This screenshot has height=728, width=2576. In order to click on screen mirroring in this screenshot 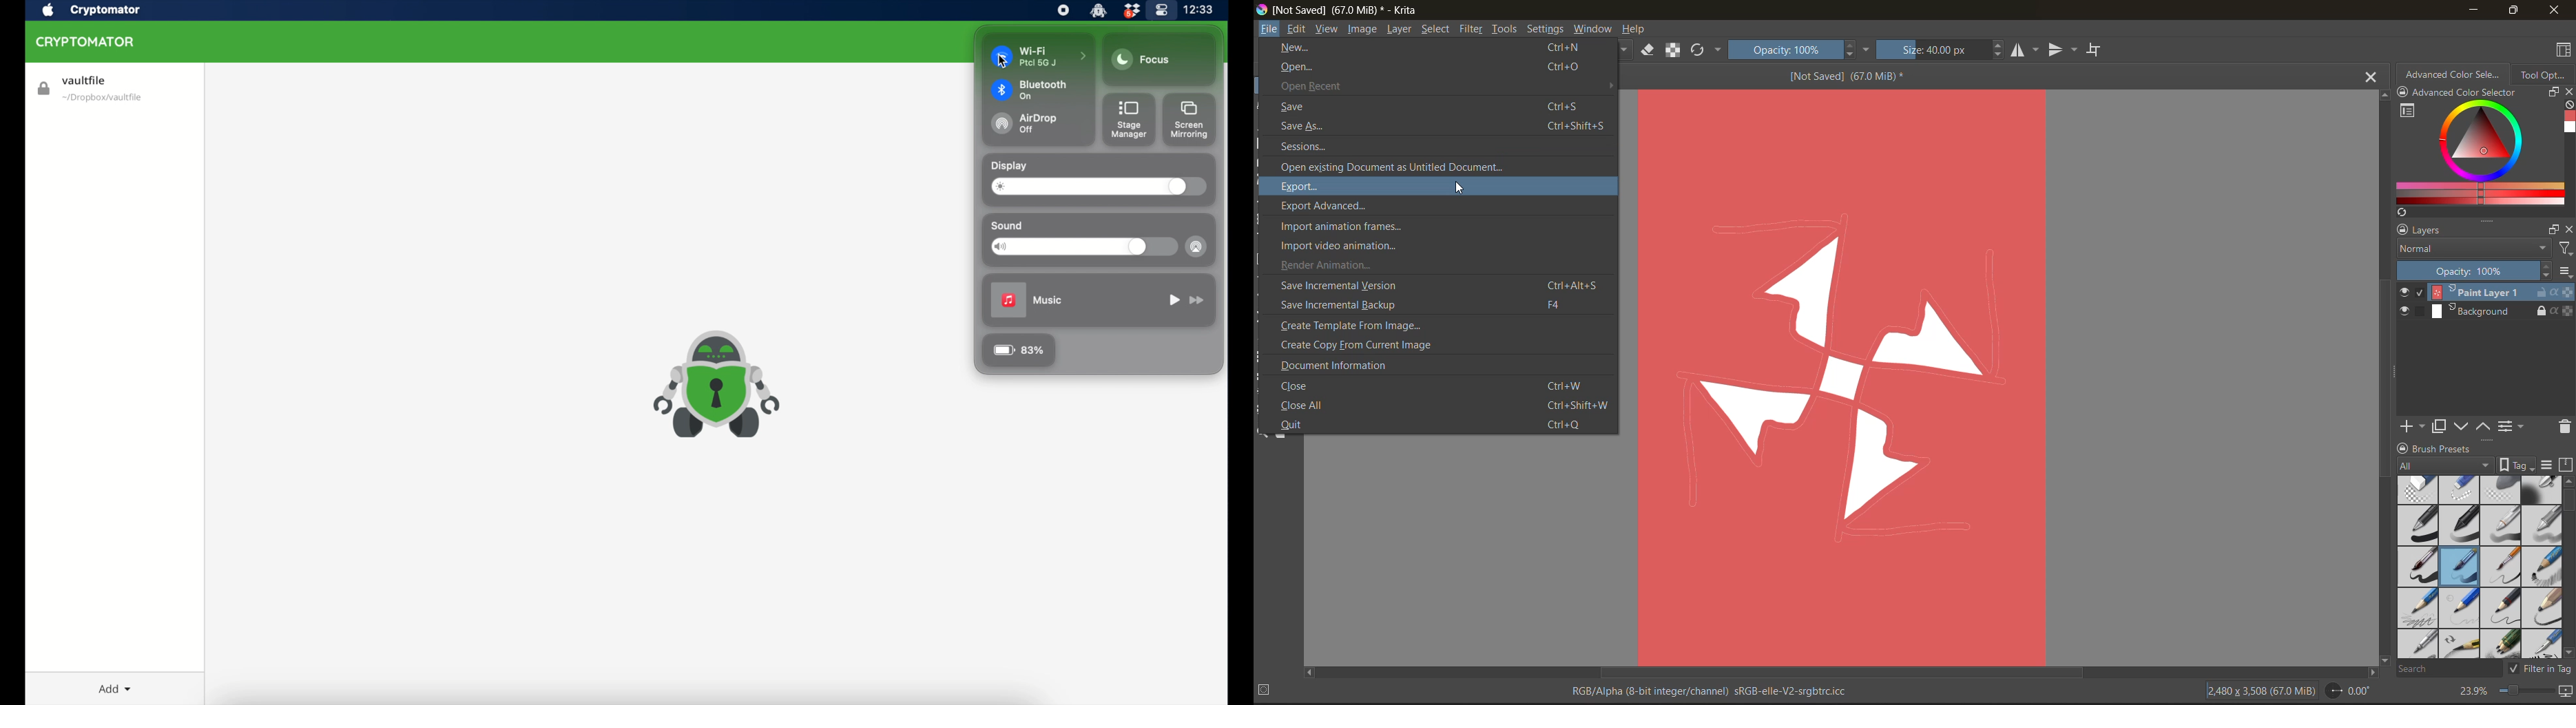, I will do `click(1190, 119)`.